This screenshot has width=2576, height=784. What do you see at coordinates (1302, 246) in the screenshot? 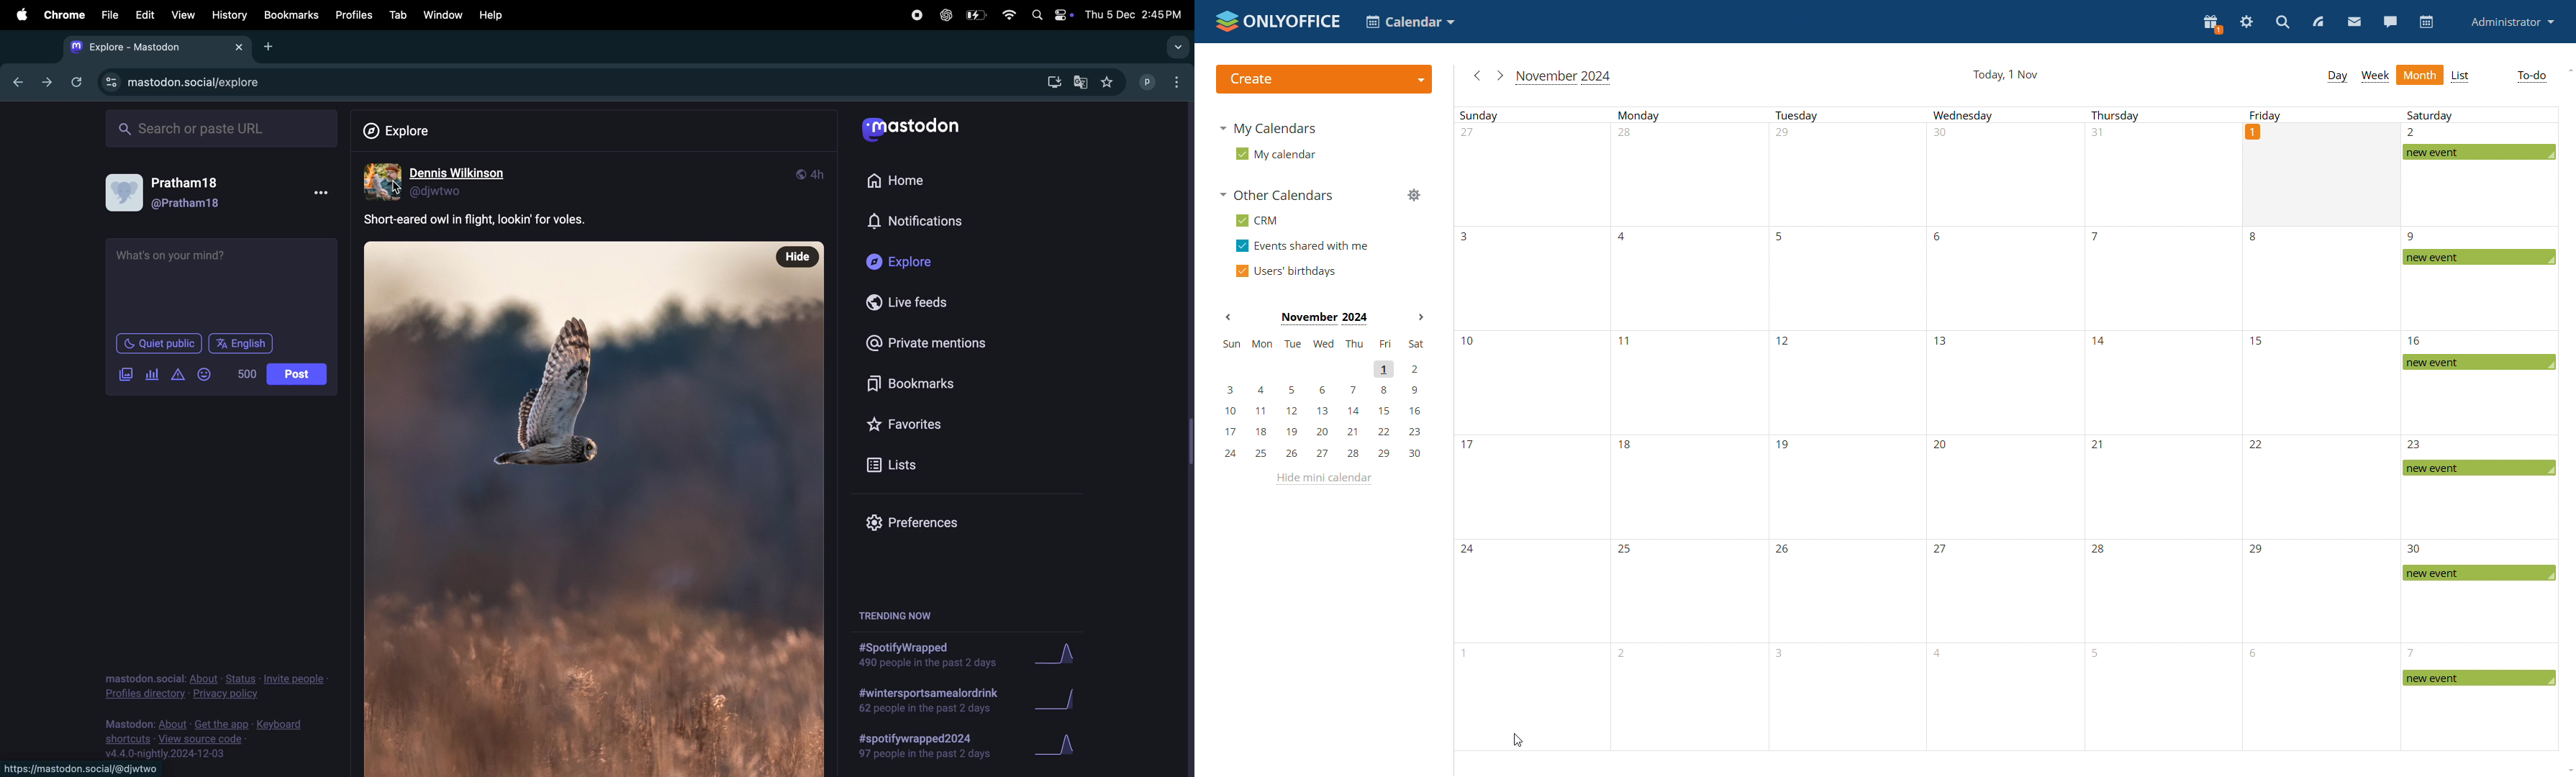
I see `events shared with me` at bounding box center [1302, 246].